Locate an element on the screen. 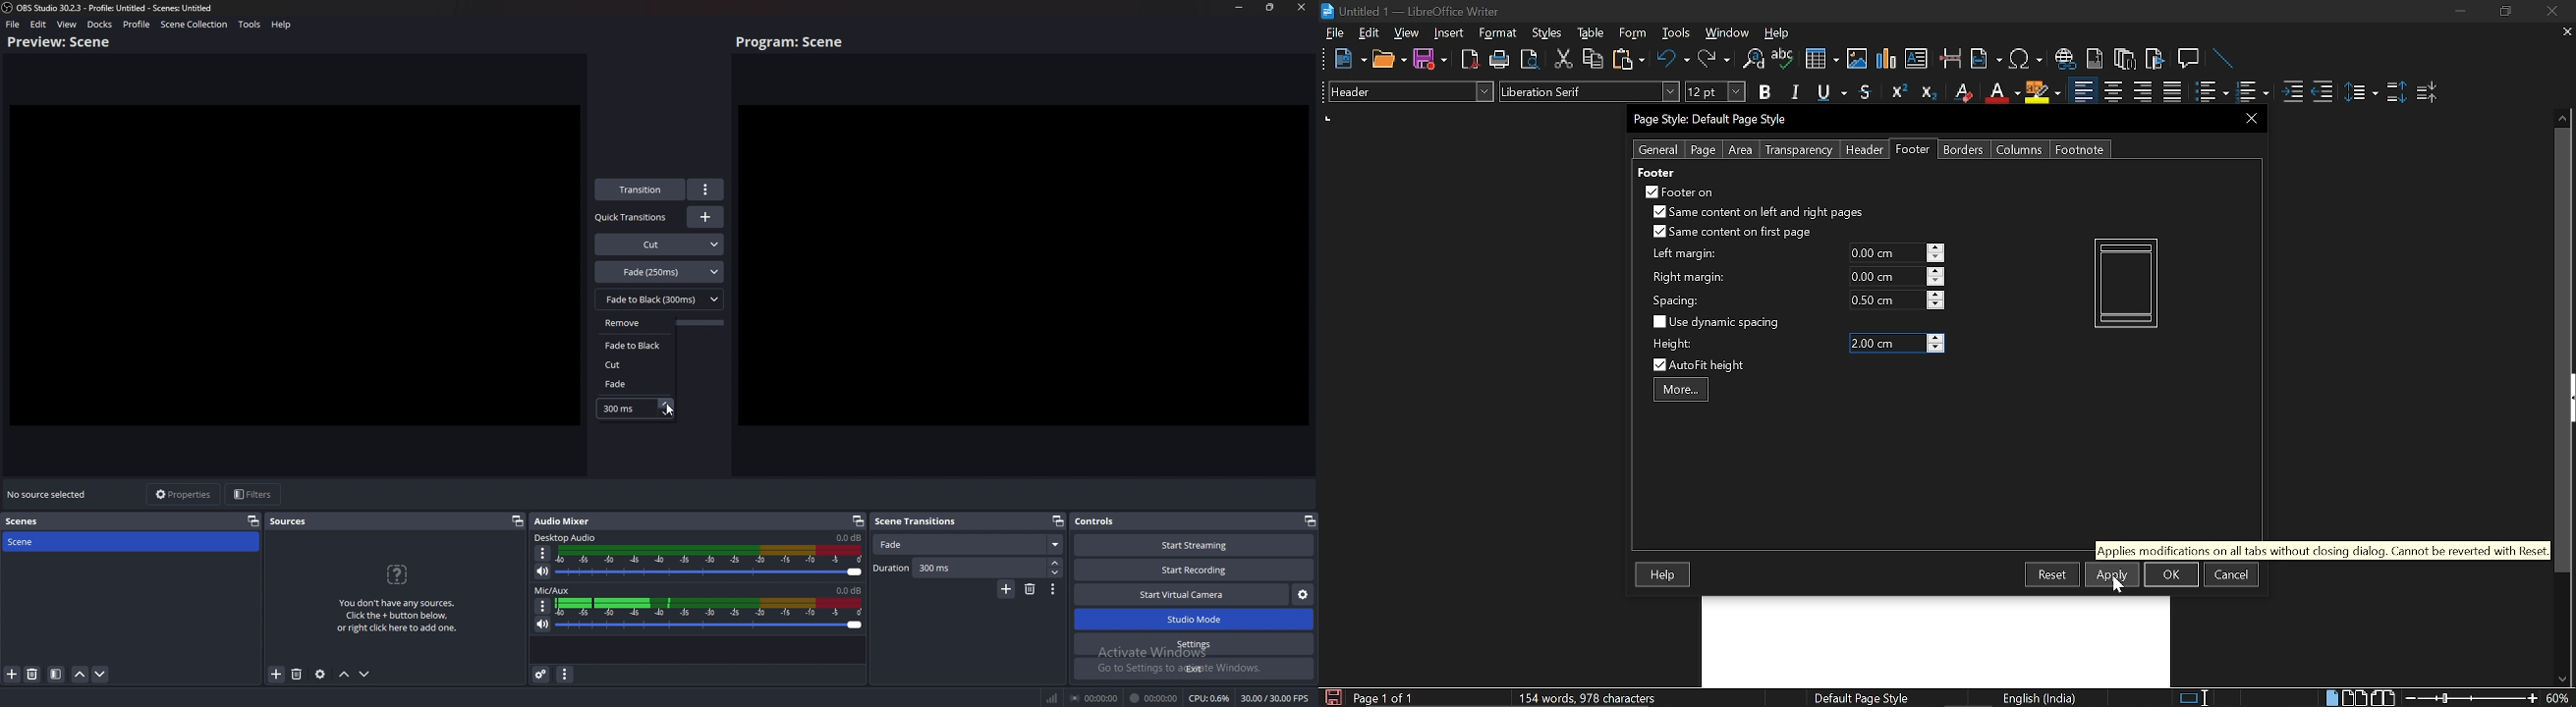 This screenshot has height=728, width=2576. toggle ordered list is located at coordinates (2212, 92).